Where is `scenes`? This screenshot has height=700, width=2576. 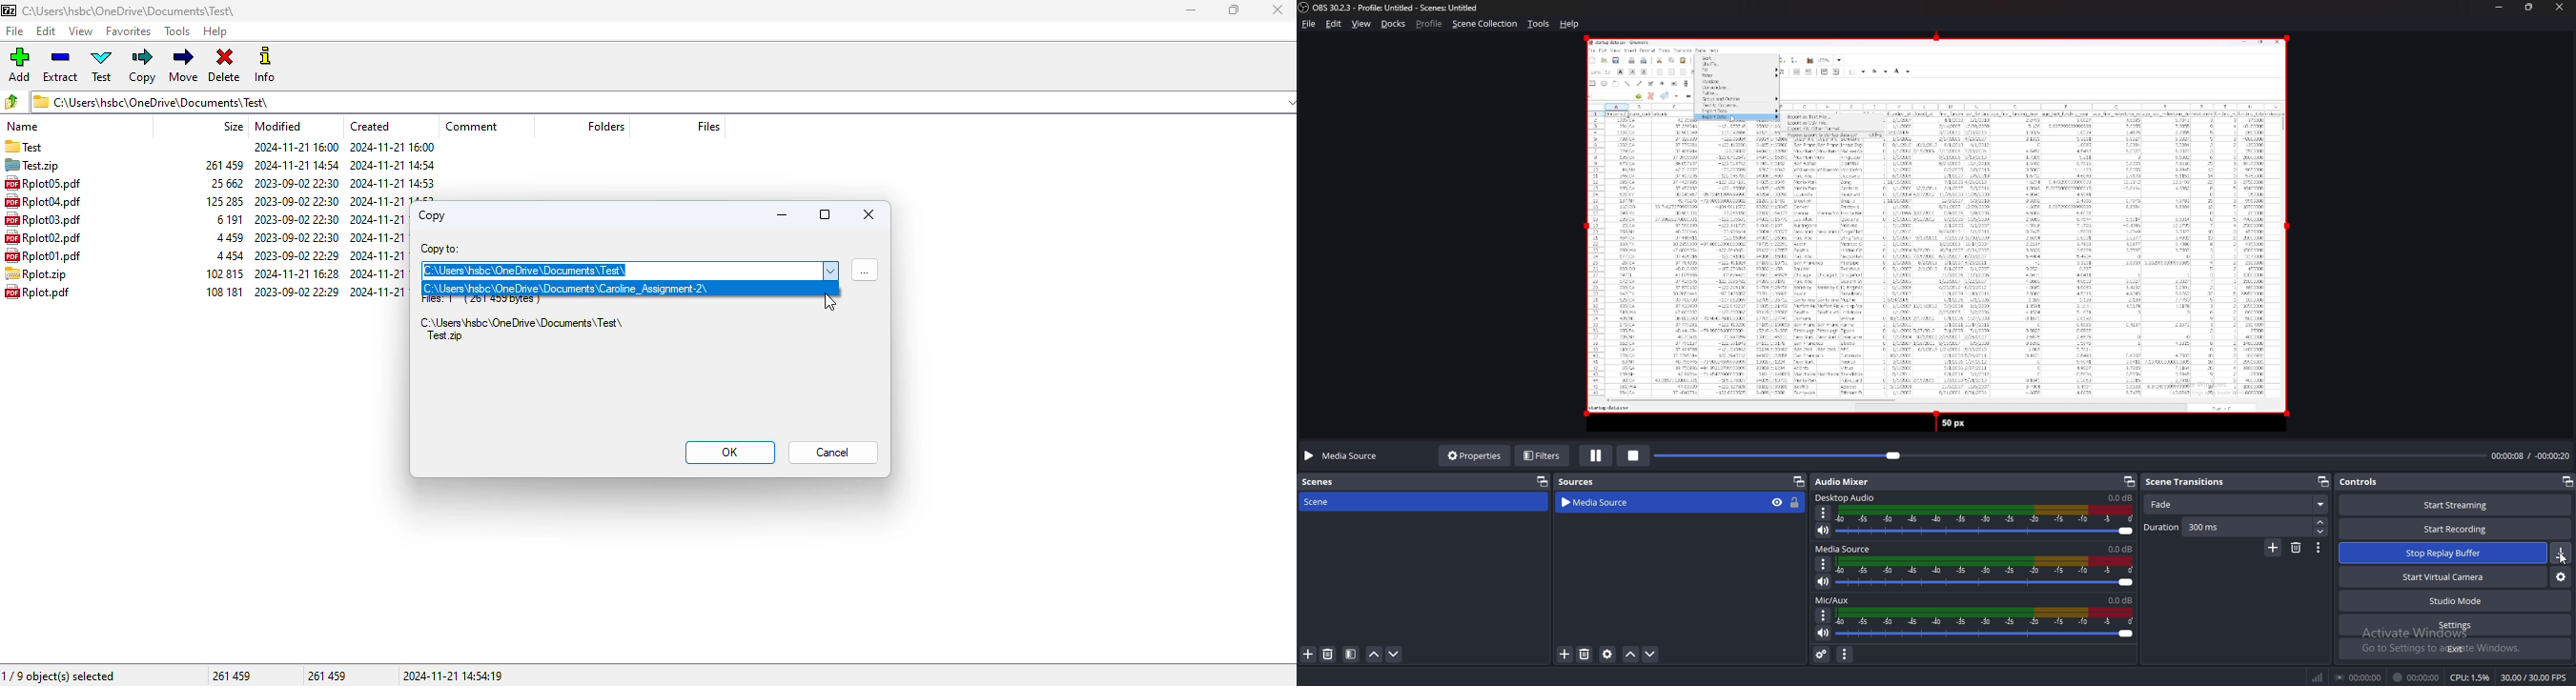 scenes is located at coordinates (1325, 483).